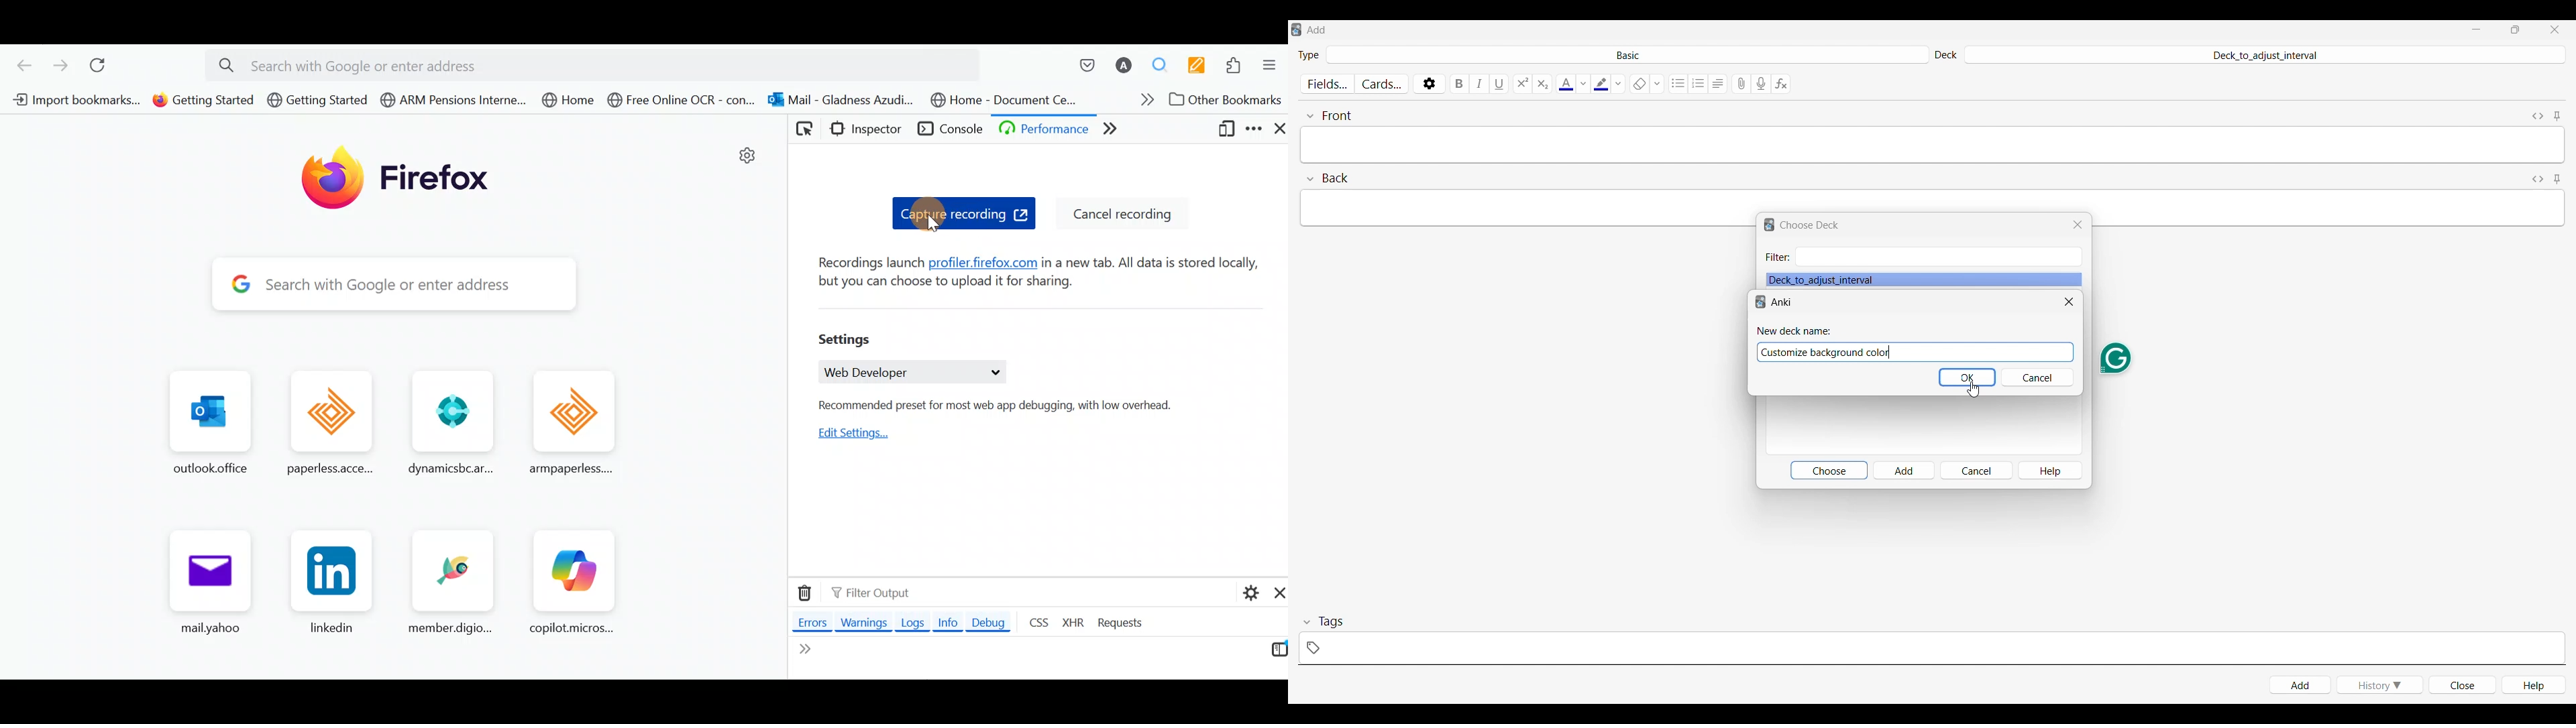  What do you see at coordinates (880, 661) in the screenshot?
I see `Line editor` at bounding box center [880, 661].